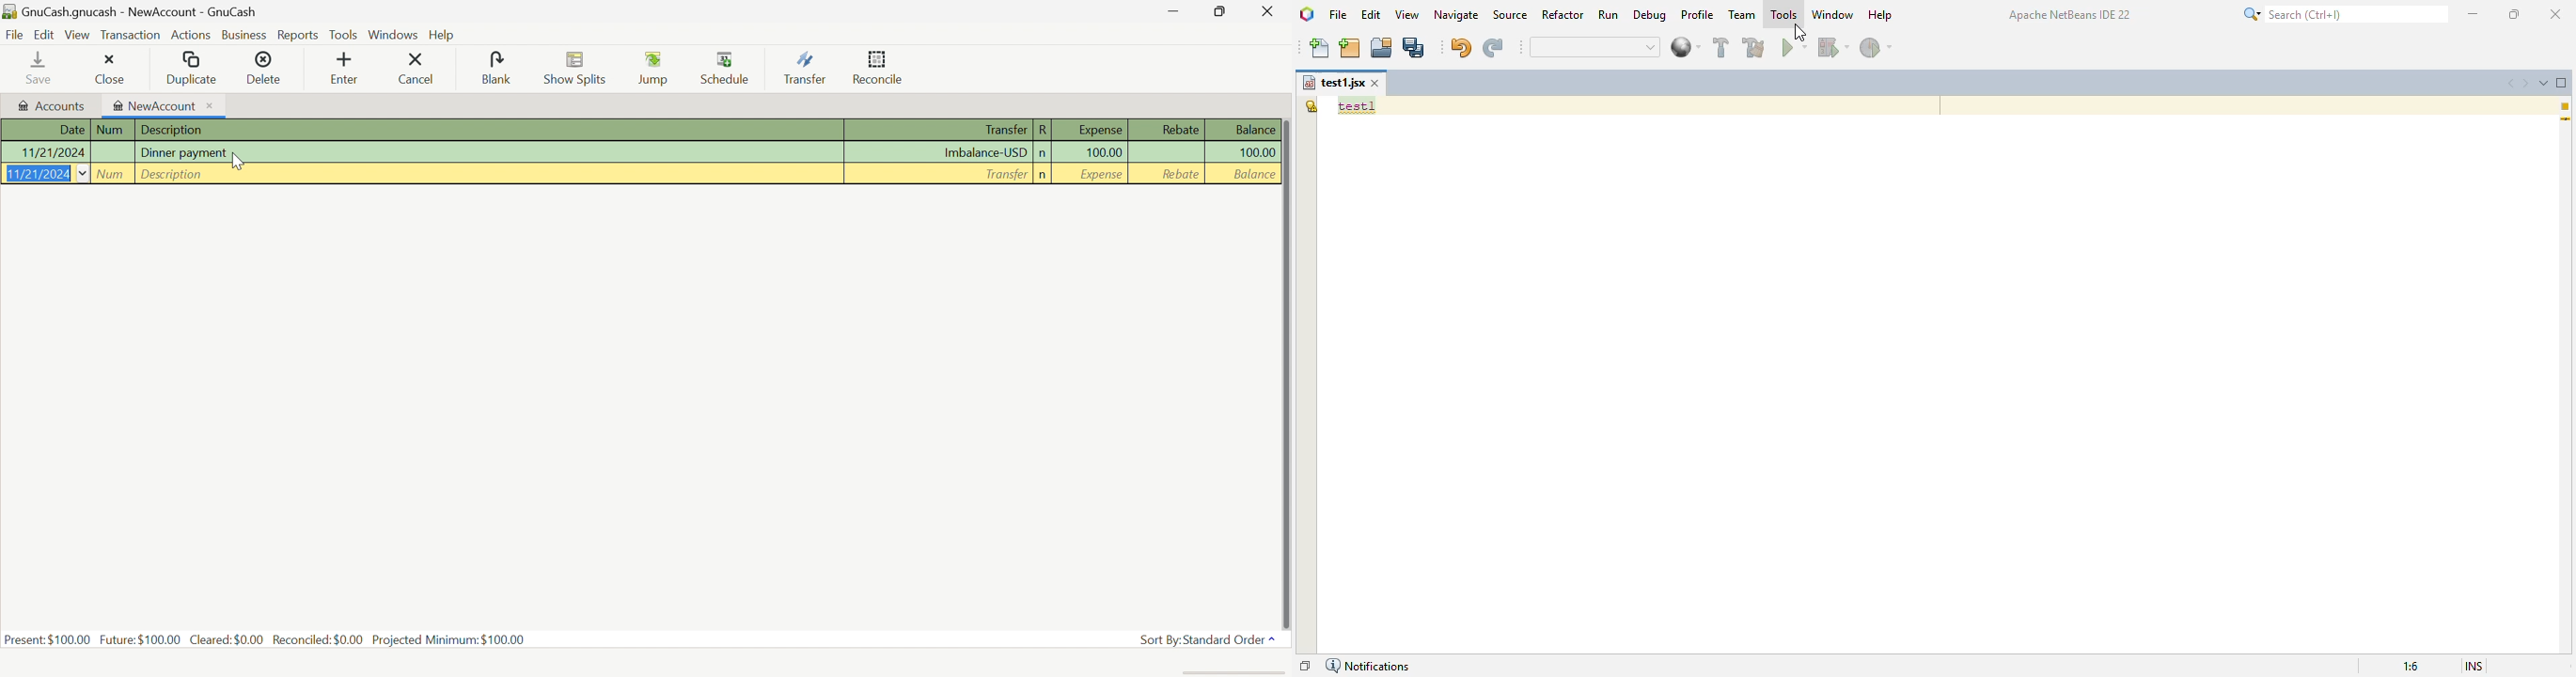 This screenshot has width=2576, height=700. What do you see at coordinates (577, 68) in the screenshot?
I see `Show Splits` at bounding box center [577, 68].